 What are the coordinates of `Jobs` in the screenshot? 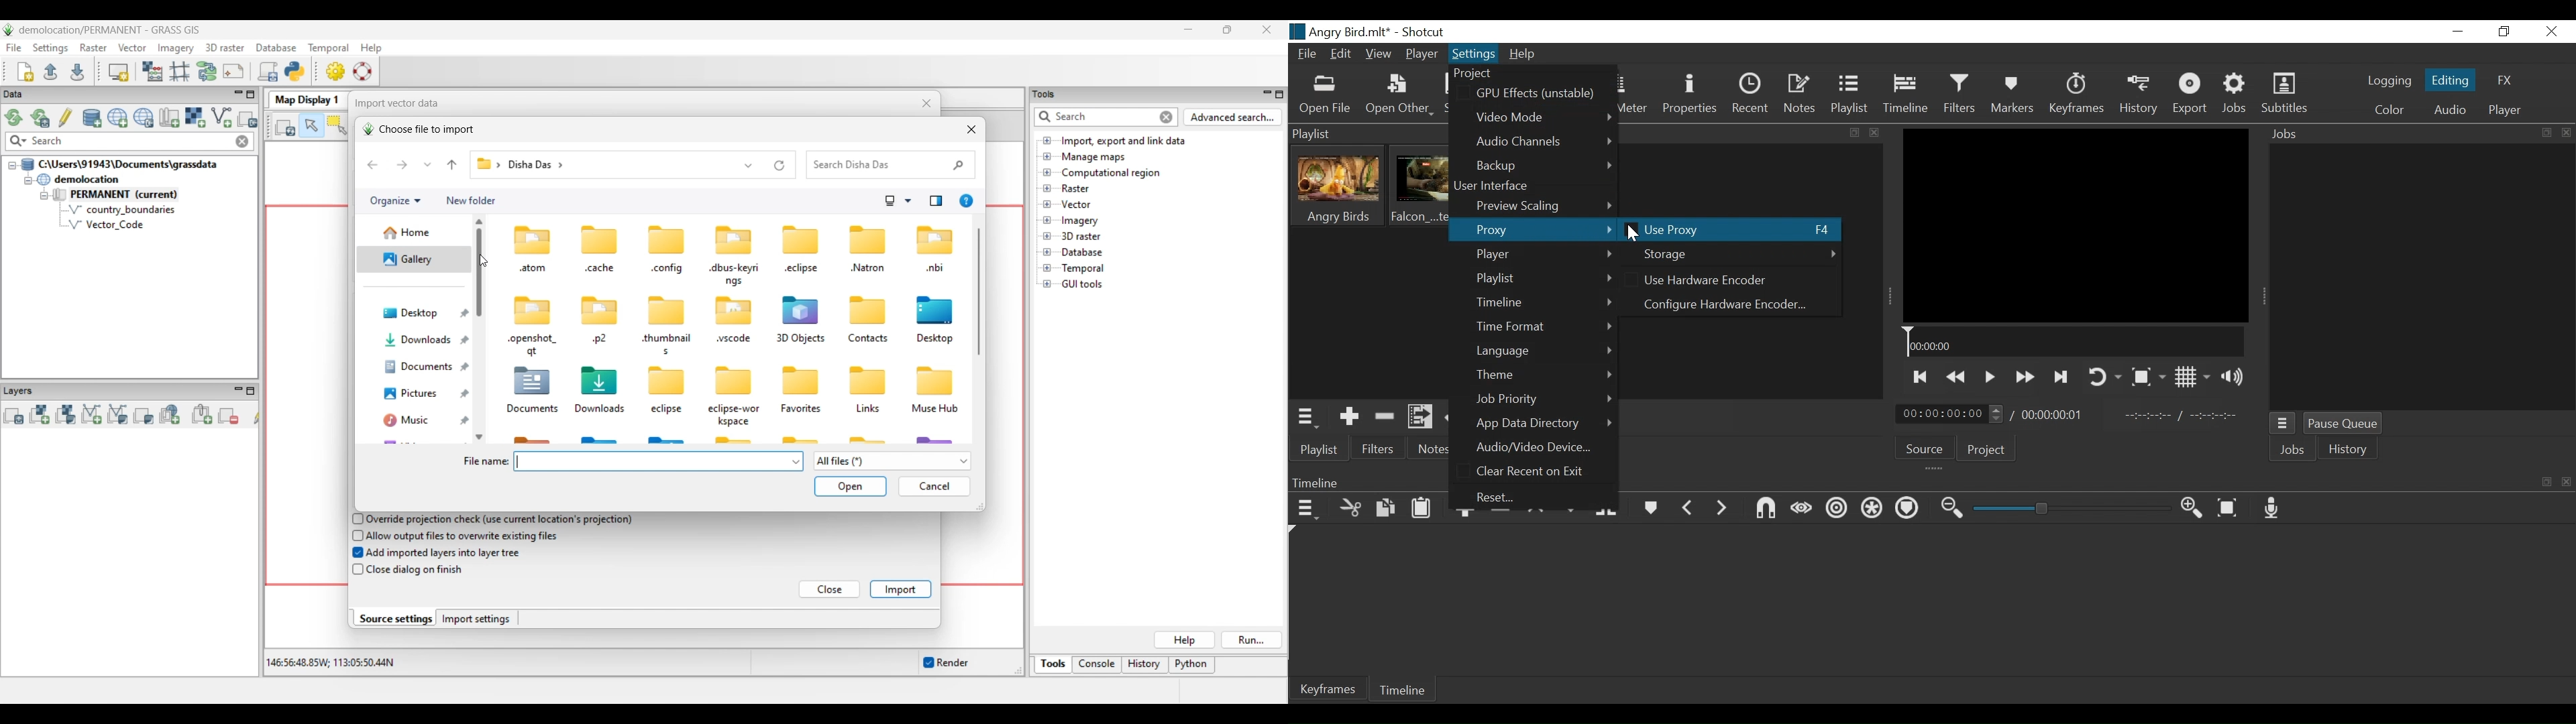 It's located at (2294, 451).